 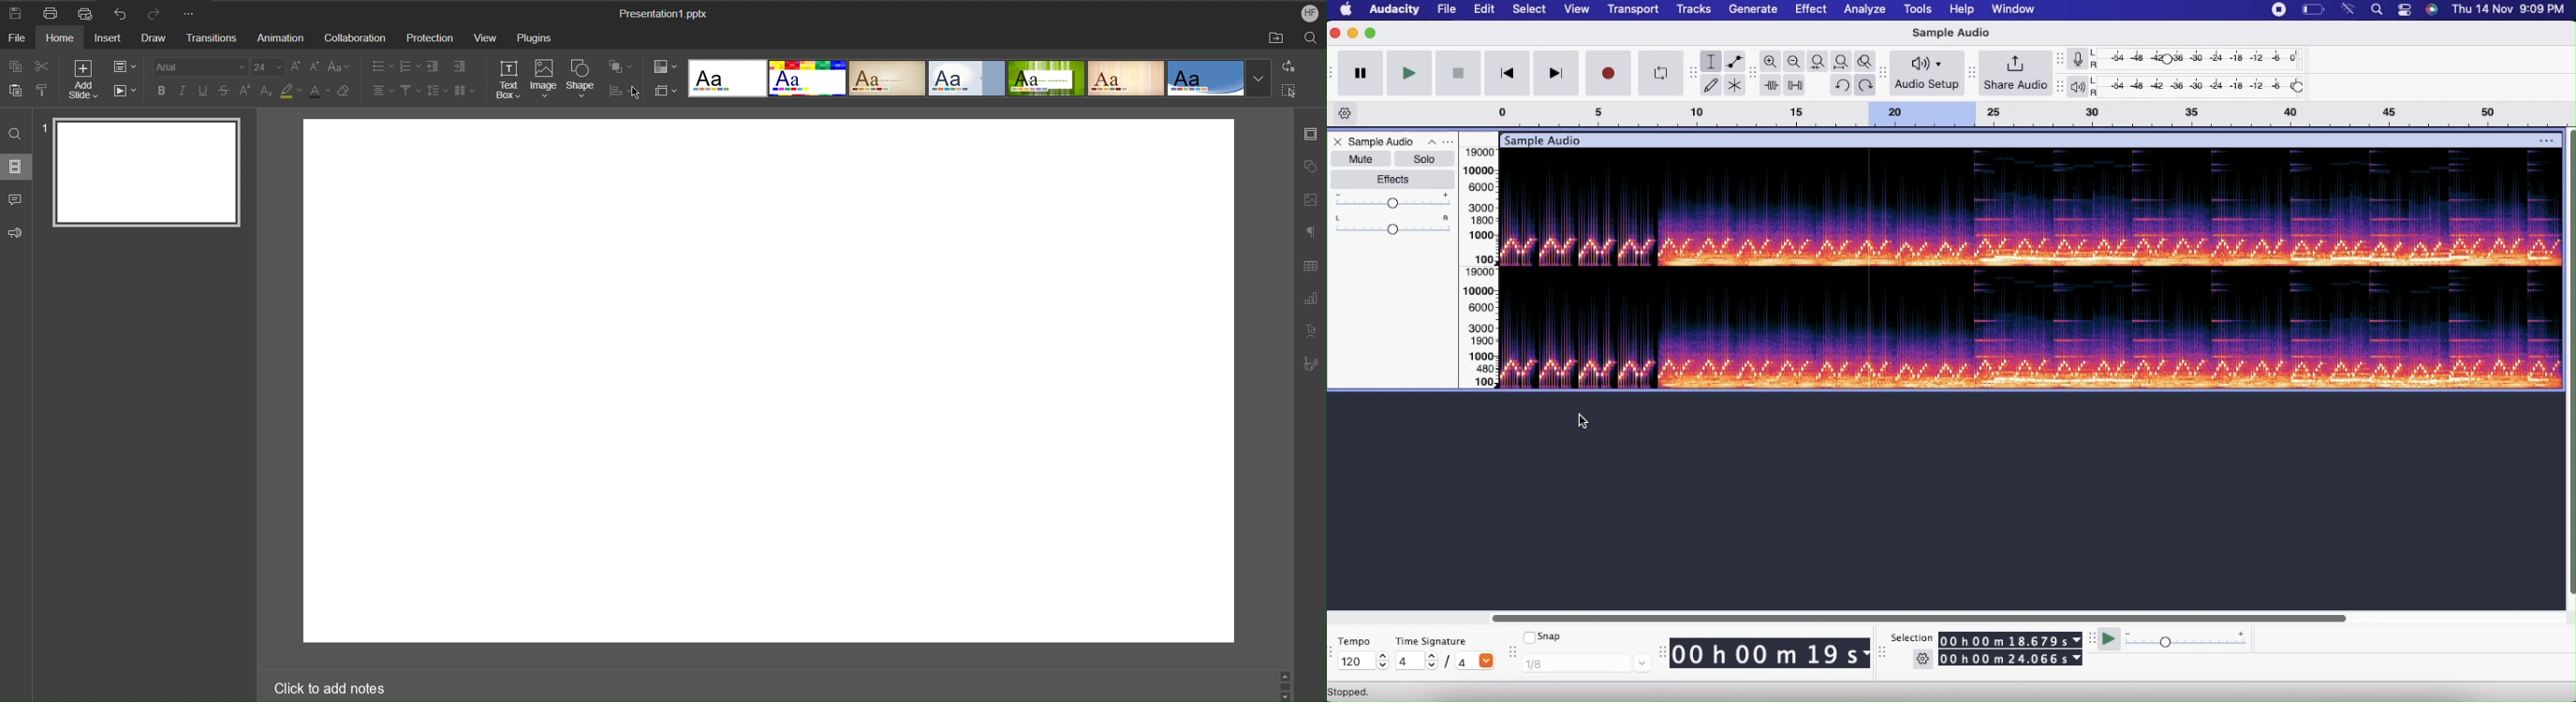 What do you see at coordinates (434, 66) in the screenshot?
I see `Decrease Indent` at bounding box center [434, 66].